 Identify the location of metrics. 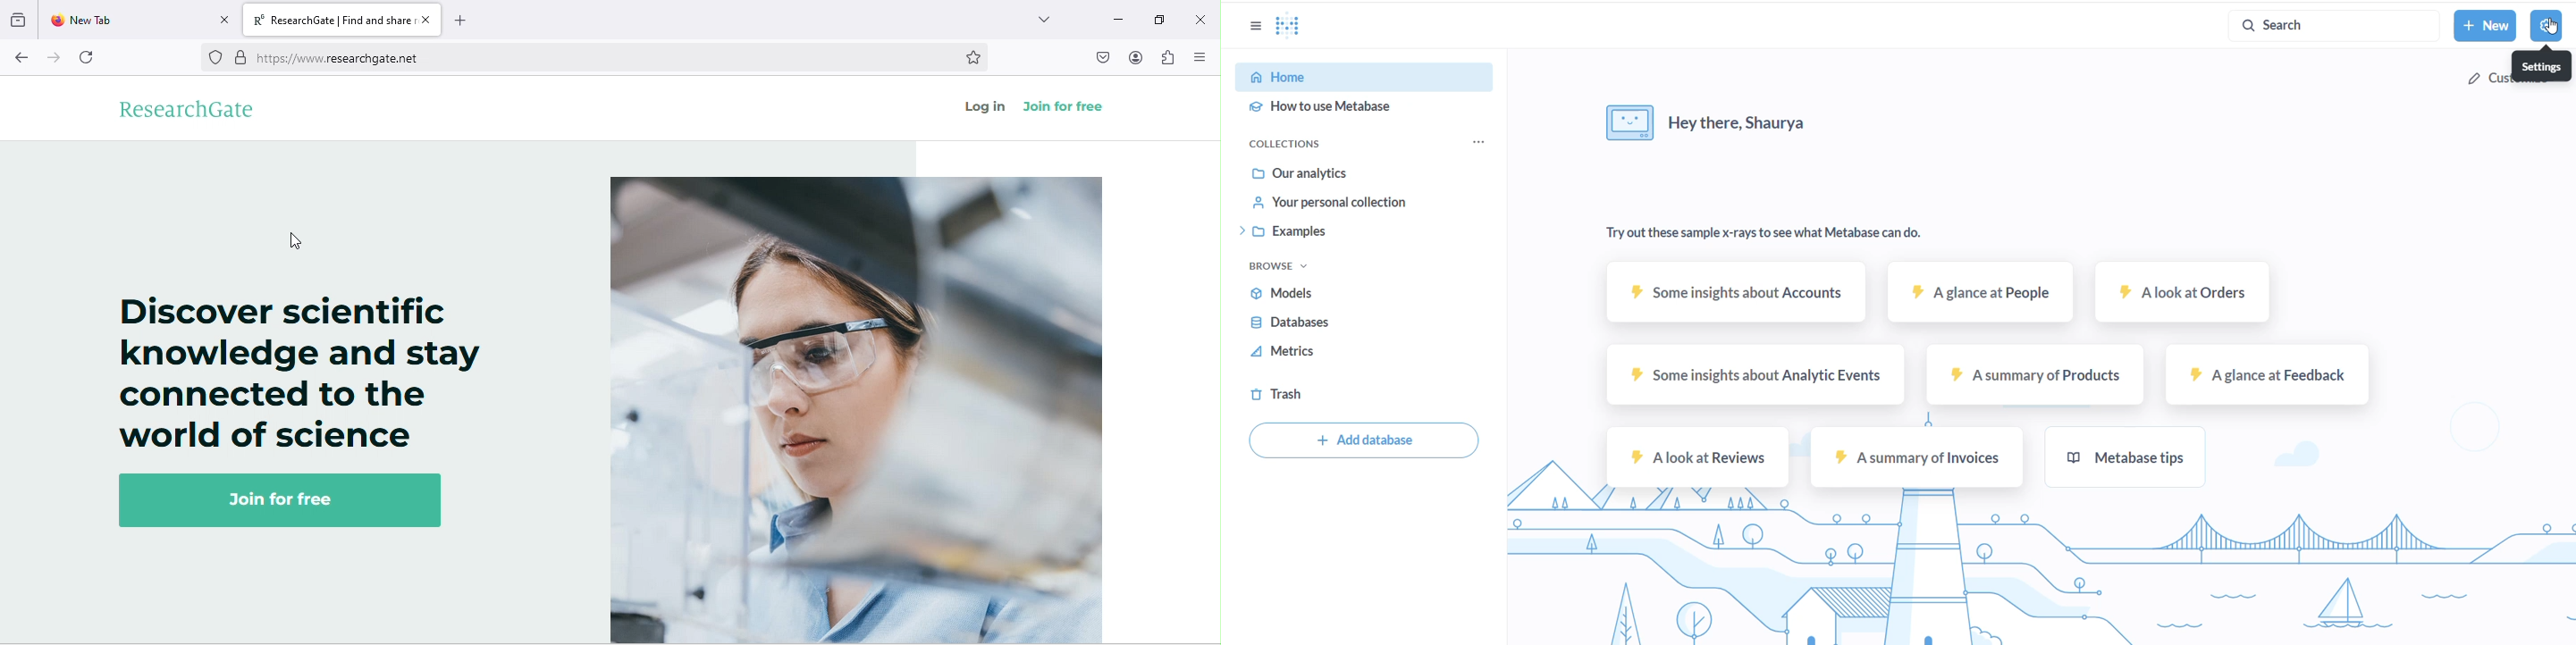
(1347, 355).